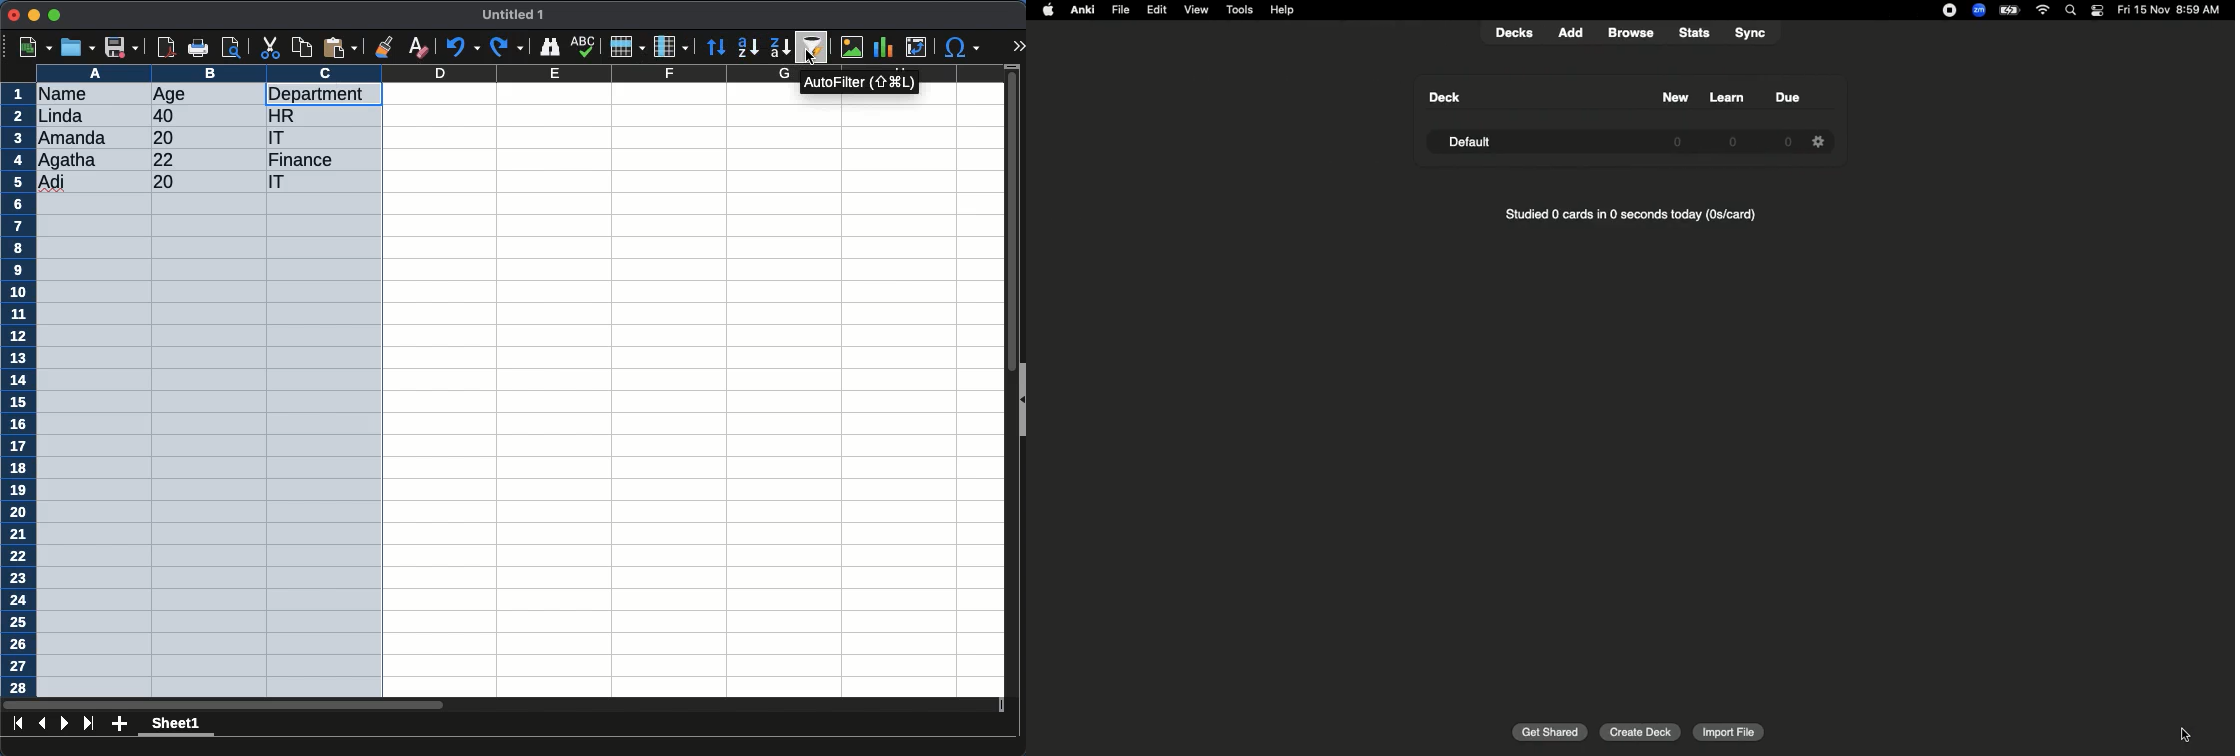 This screenshot has width=2240, height=756. Describe the element at coordinates (552, 47) in the screenshot. I see `finder` at that location.